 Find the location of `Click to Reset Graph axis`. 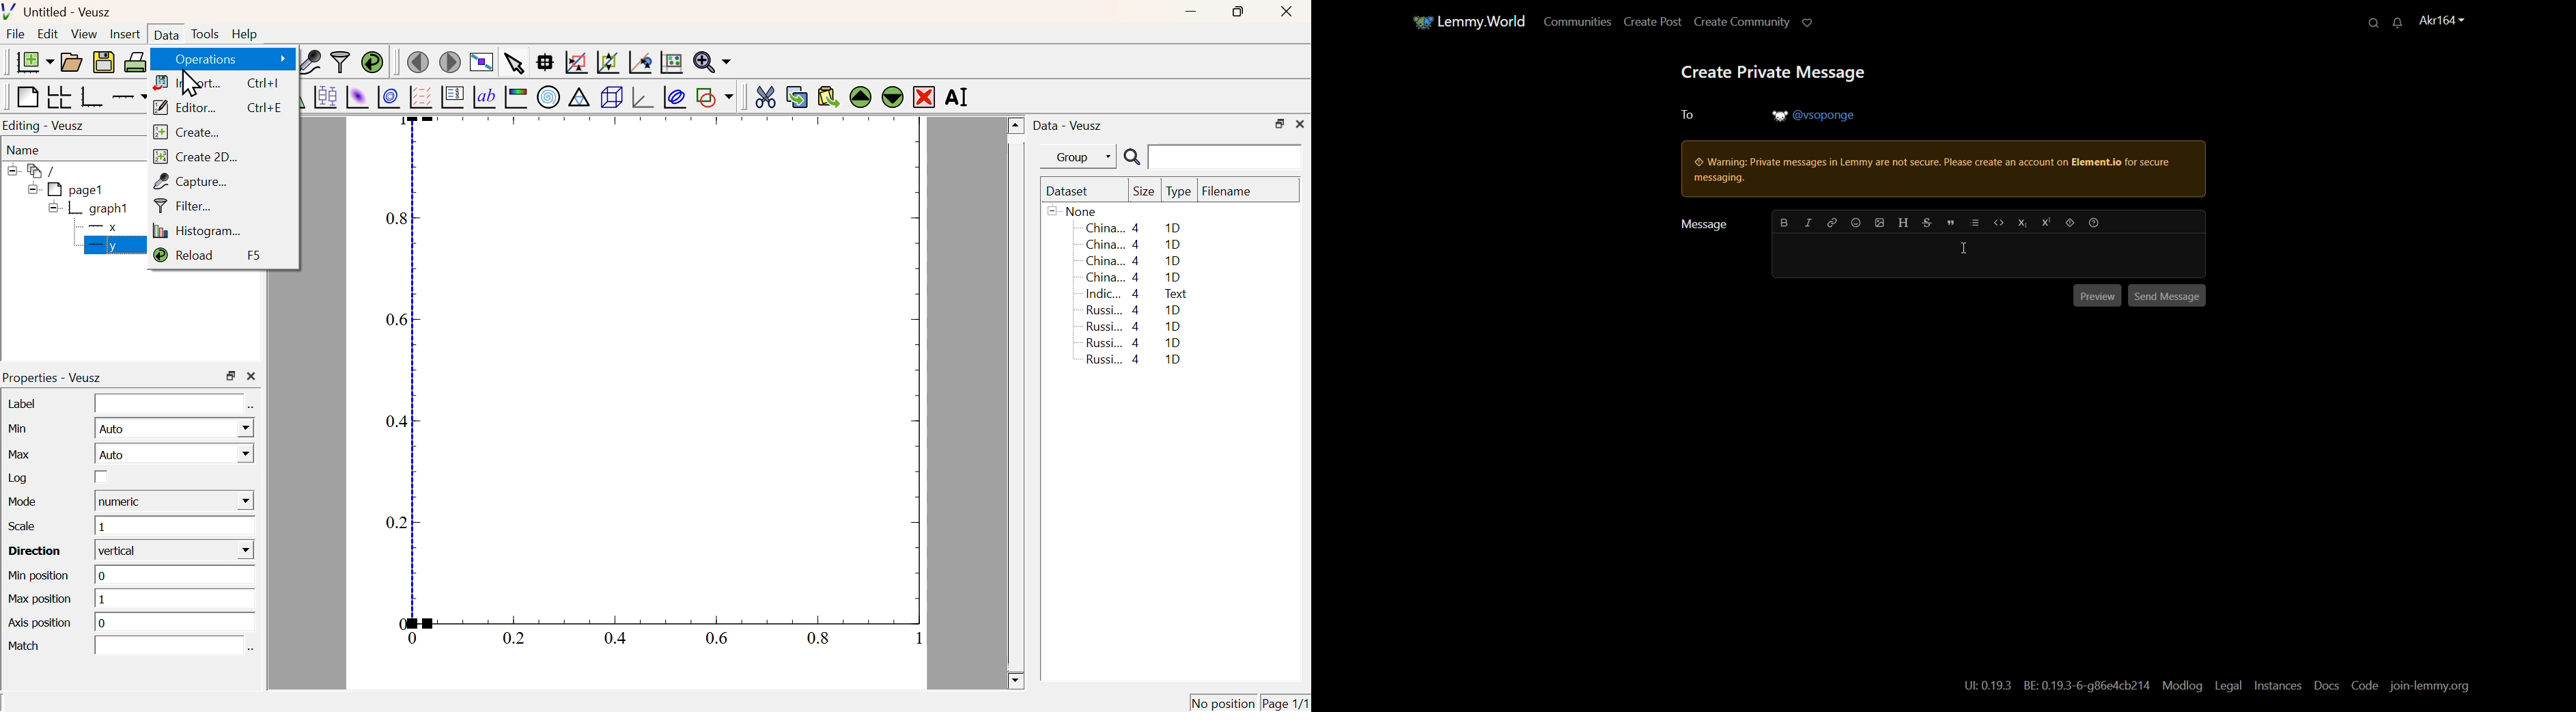

Click to Reset Graph axis is located at coordinates (671, 61).